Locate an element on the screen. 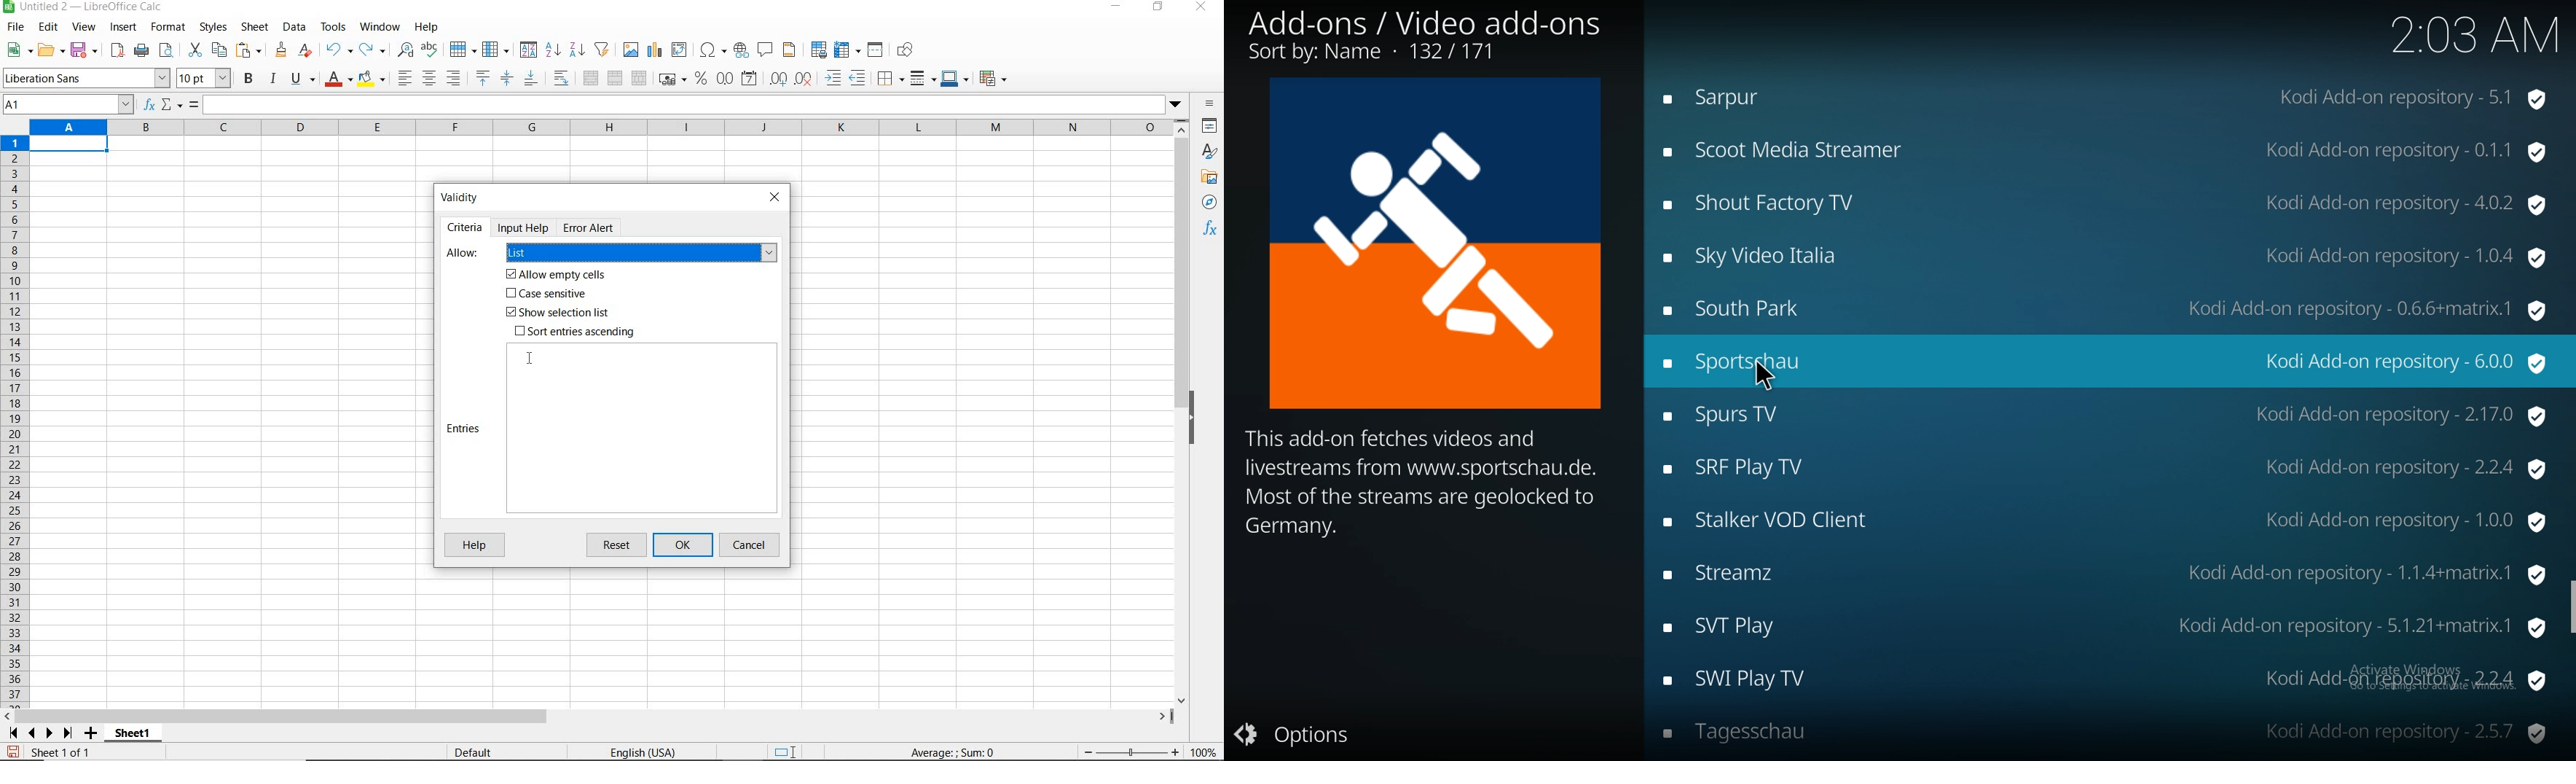  window is located at coordinates (380, 25).